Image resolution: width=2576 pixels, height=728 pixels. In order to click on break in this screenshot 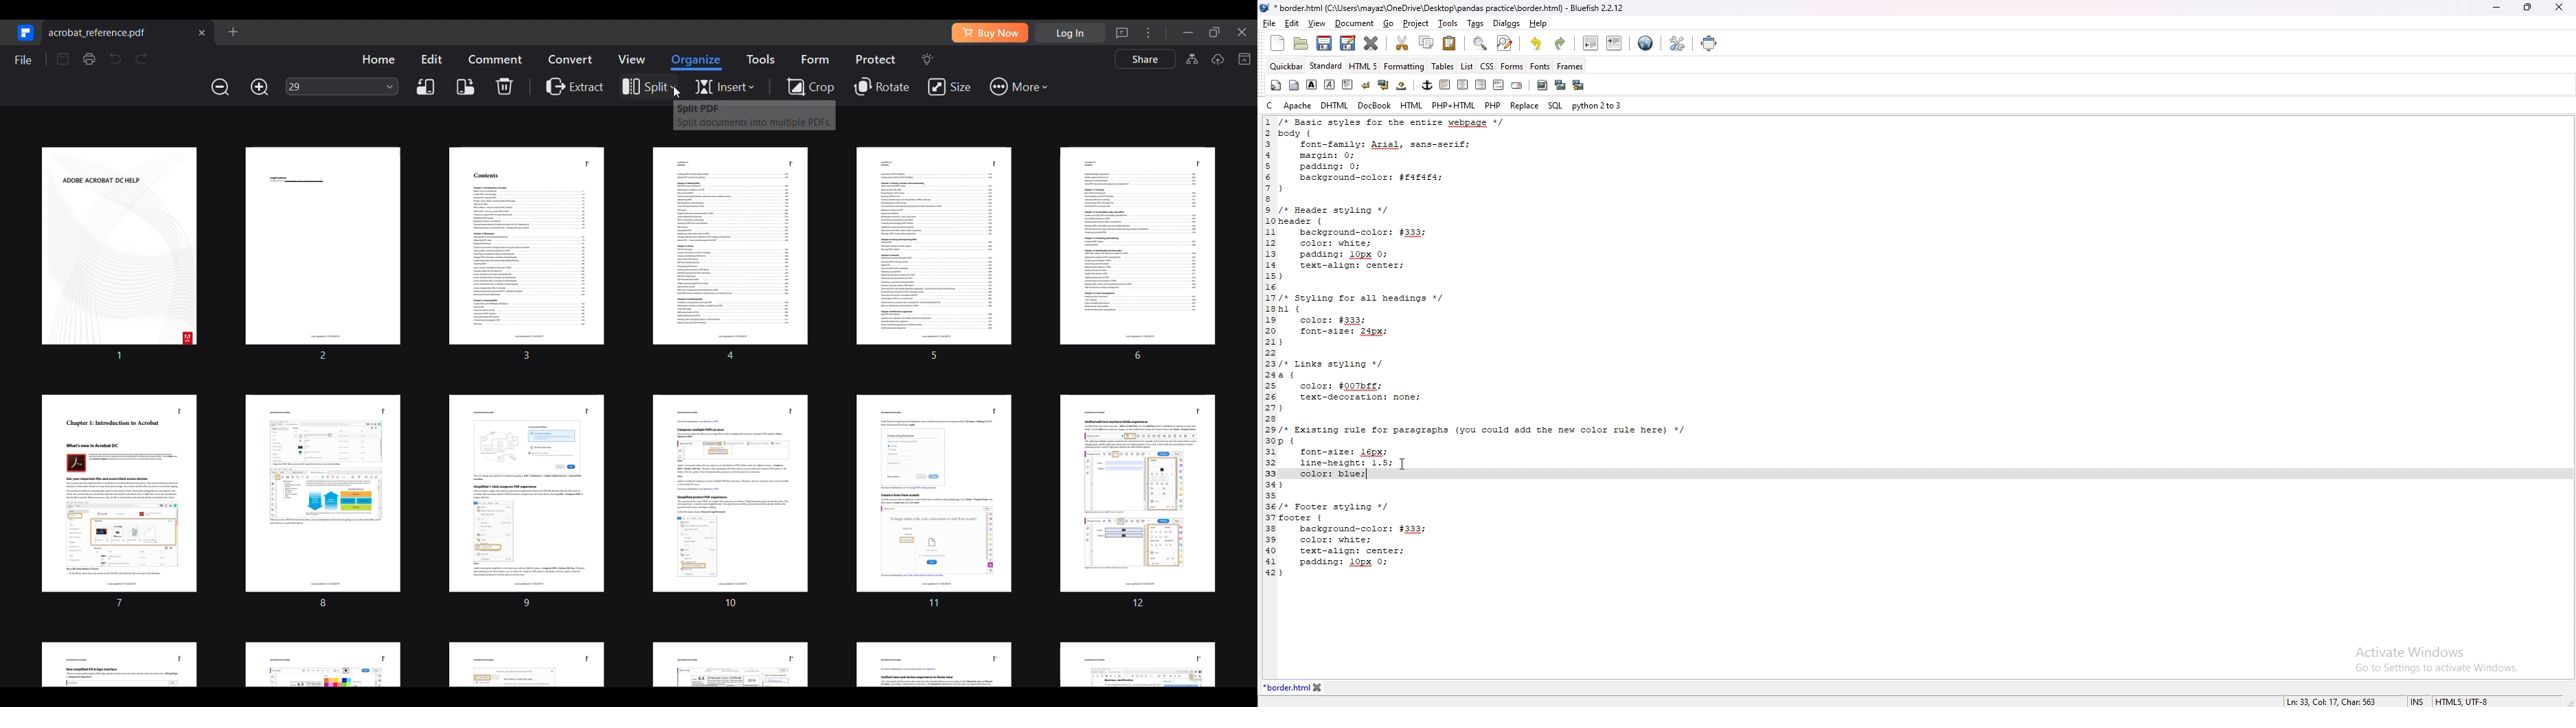, I will do `click(1367, 84)`.